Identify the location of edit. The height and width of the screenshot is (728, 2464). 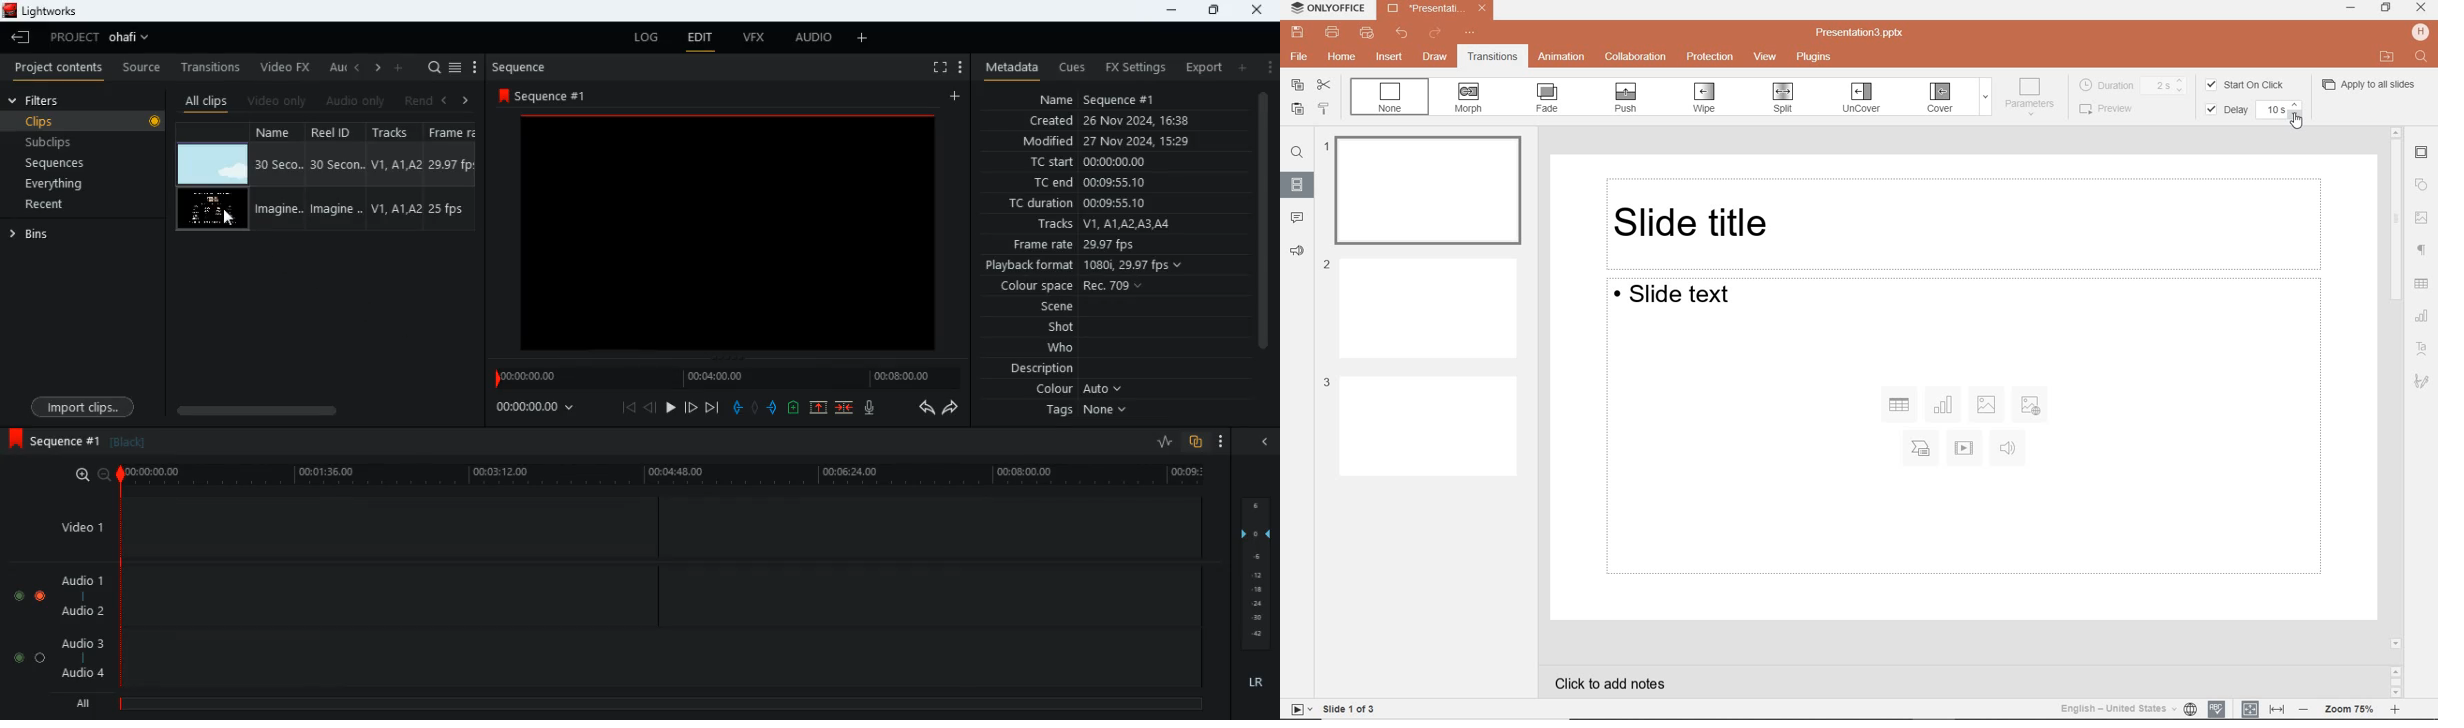
(700, 40).